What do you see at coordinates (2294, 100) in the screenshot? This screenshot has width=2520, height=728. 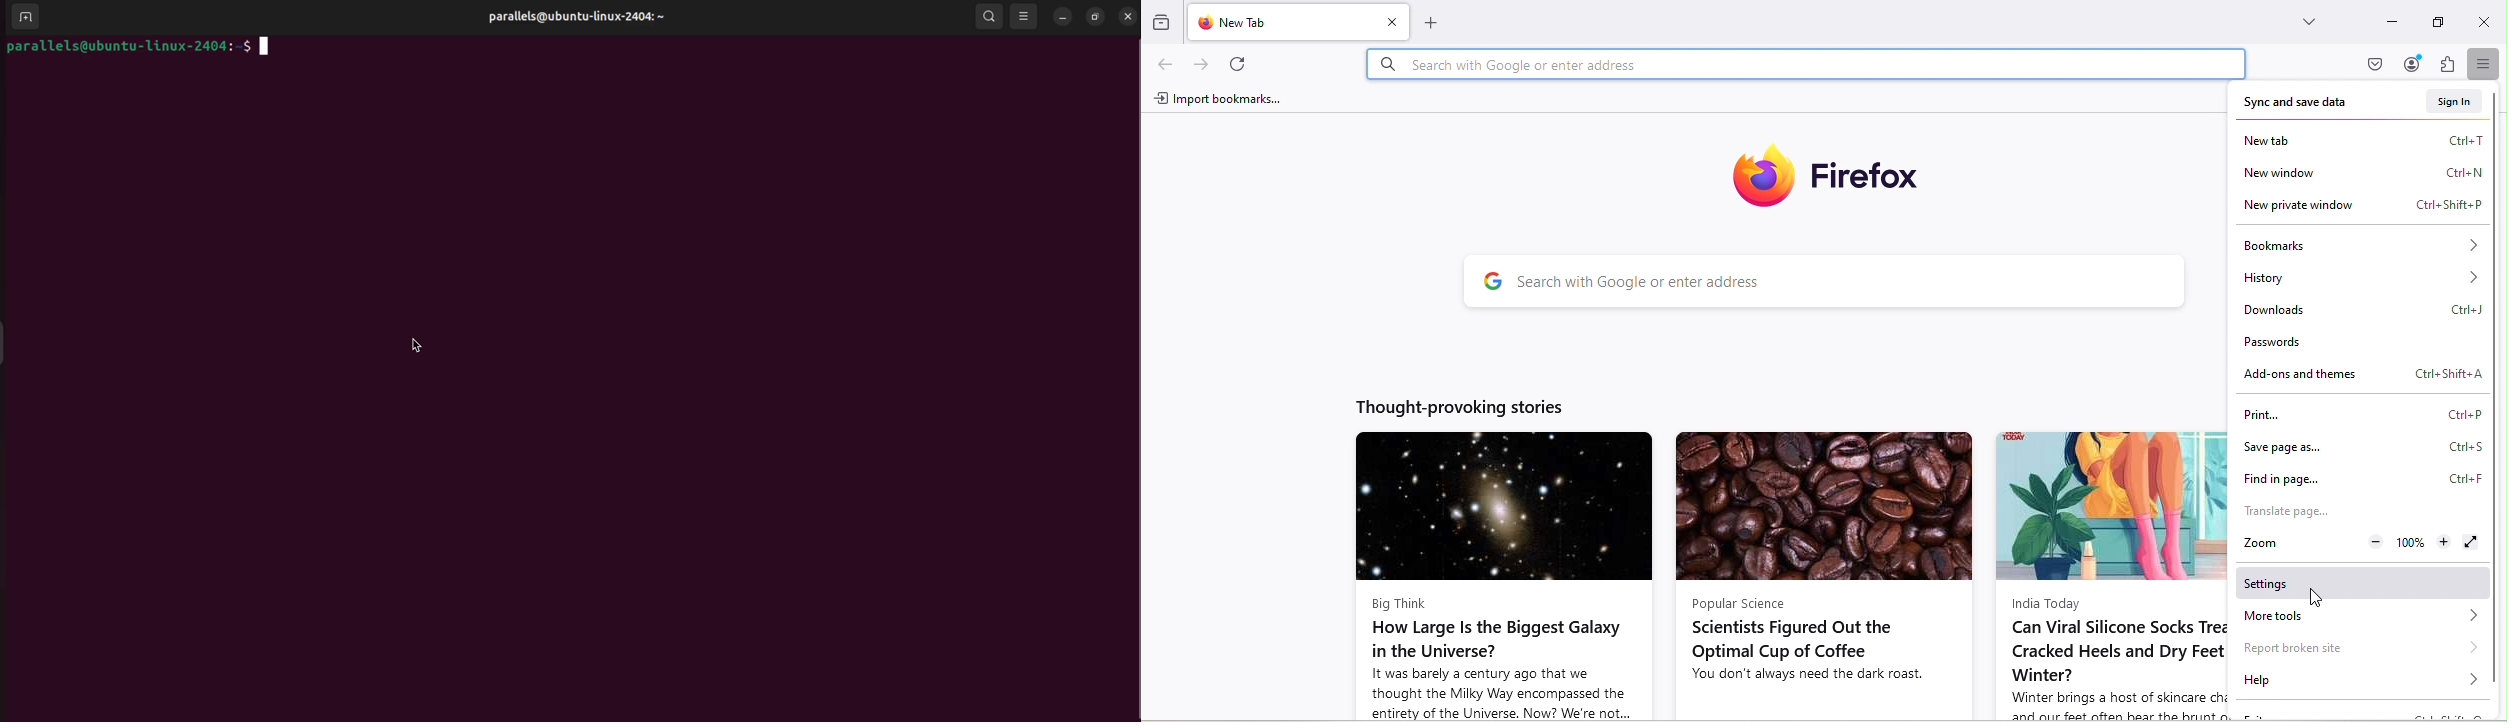 I see `Sync and save data` at bounding box center [2294, 100].